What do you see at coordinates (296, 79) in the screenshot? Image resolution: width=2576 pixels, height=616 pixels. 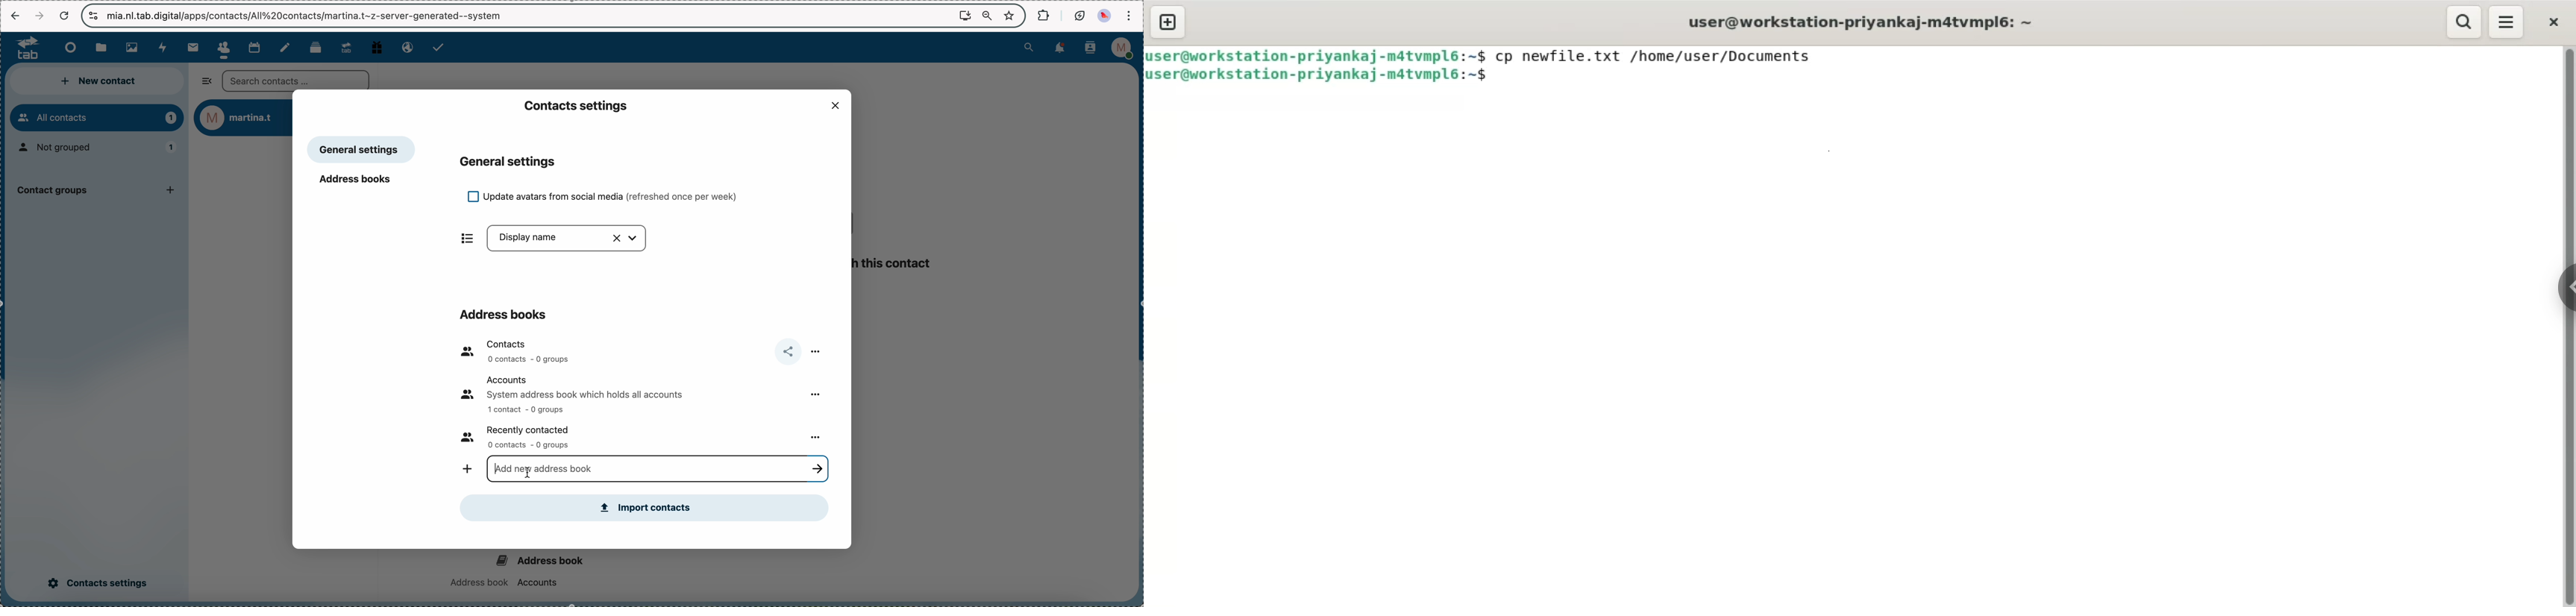 I see `search bar` at bounding box center [296, 79].